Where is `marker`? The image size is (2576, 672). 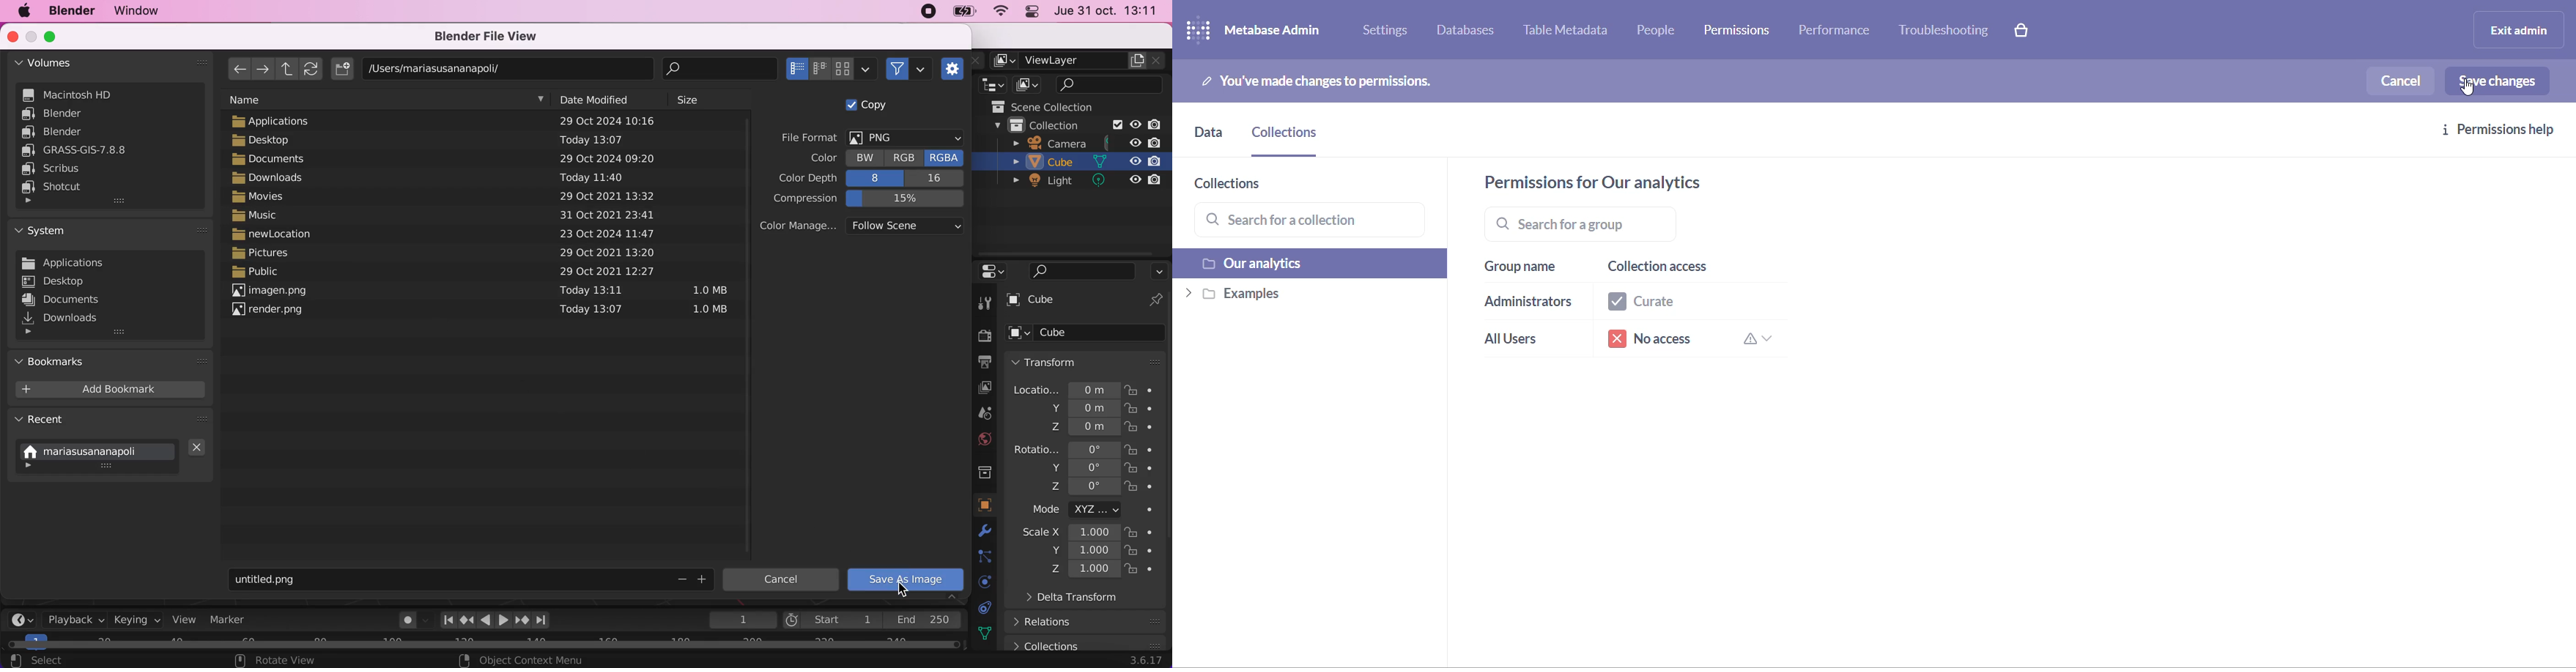 marker is located at coordinates (235, 621).